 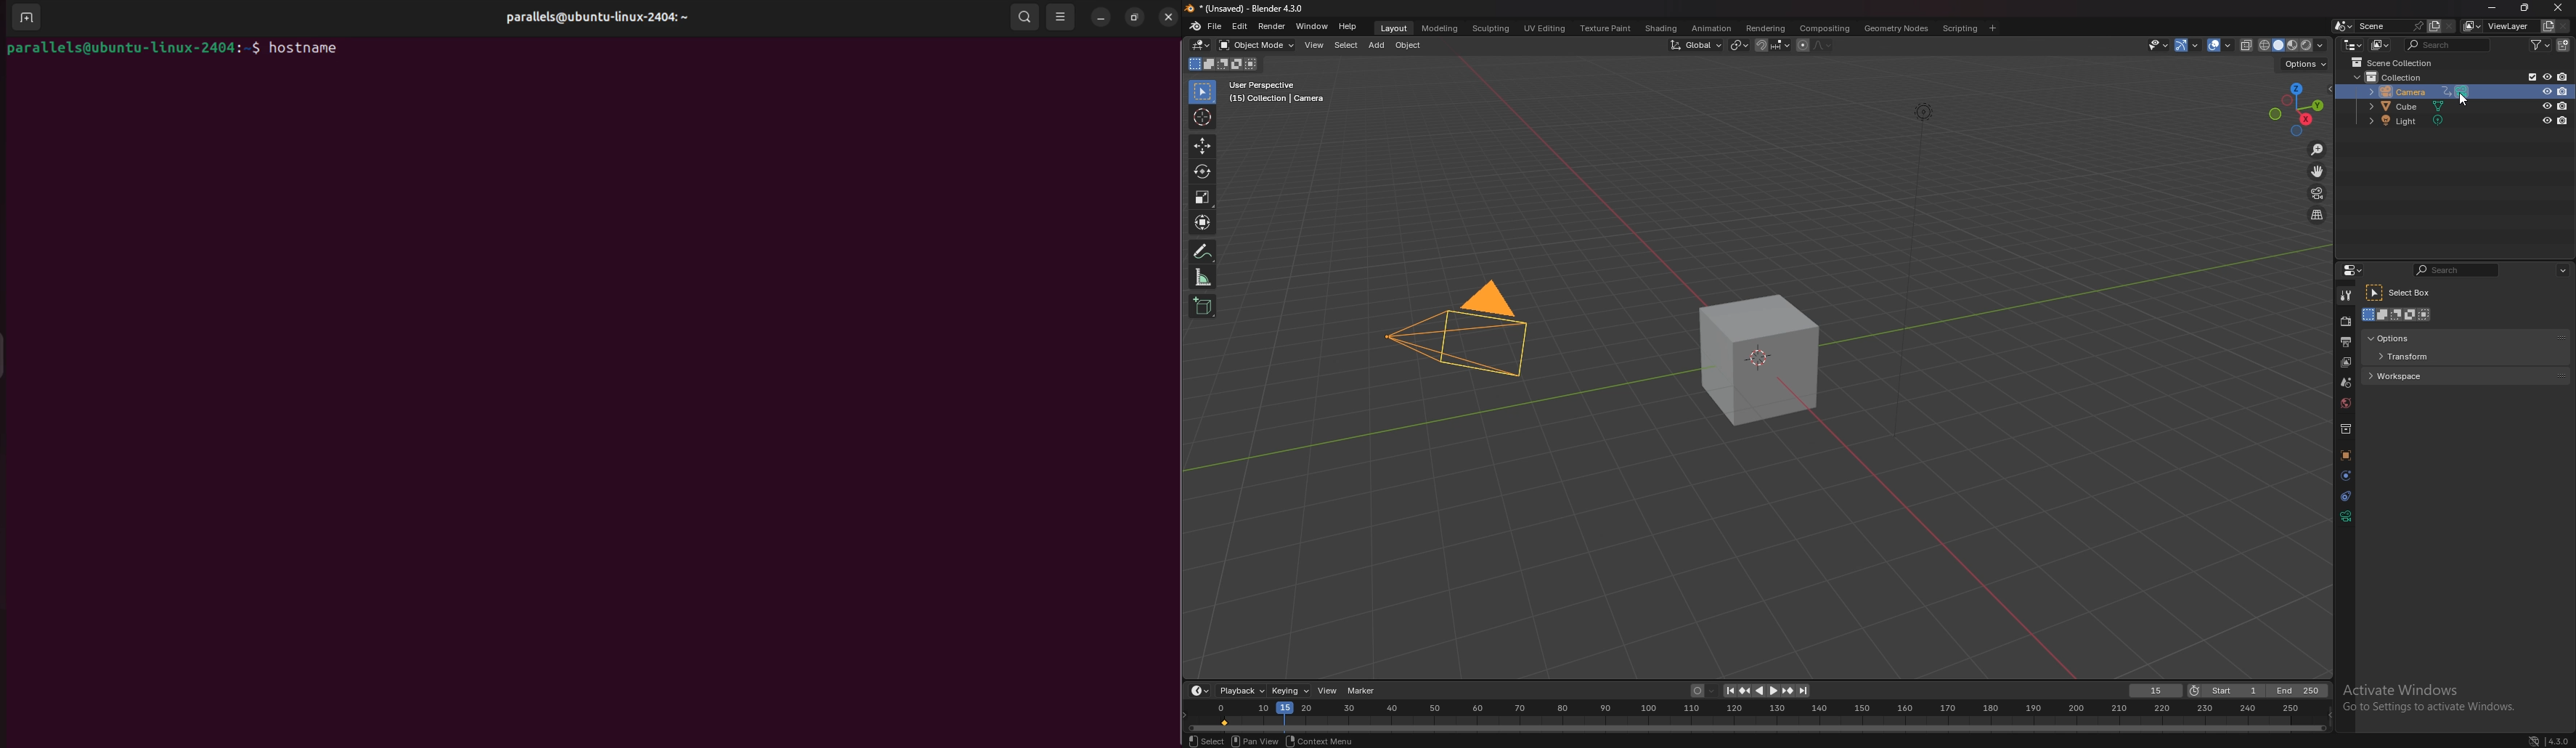 I want to click on selectibility and visibility, so click(x=2158, y=45).